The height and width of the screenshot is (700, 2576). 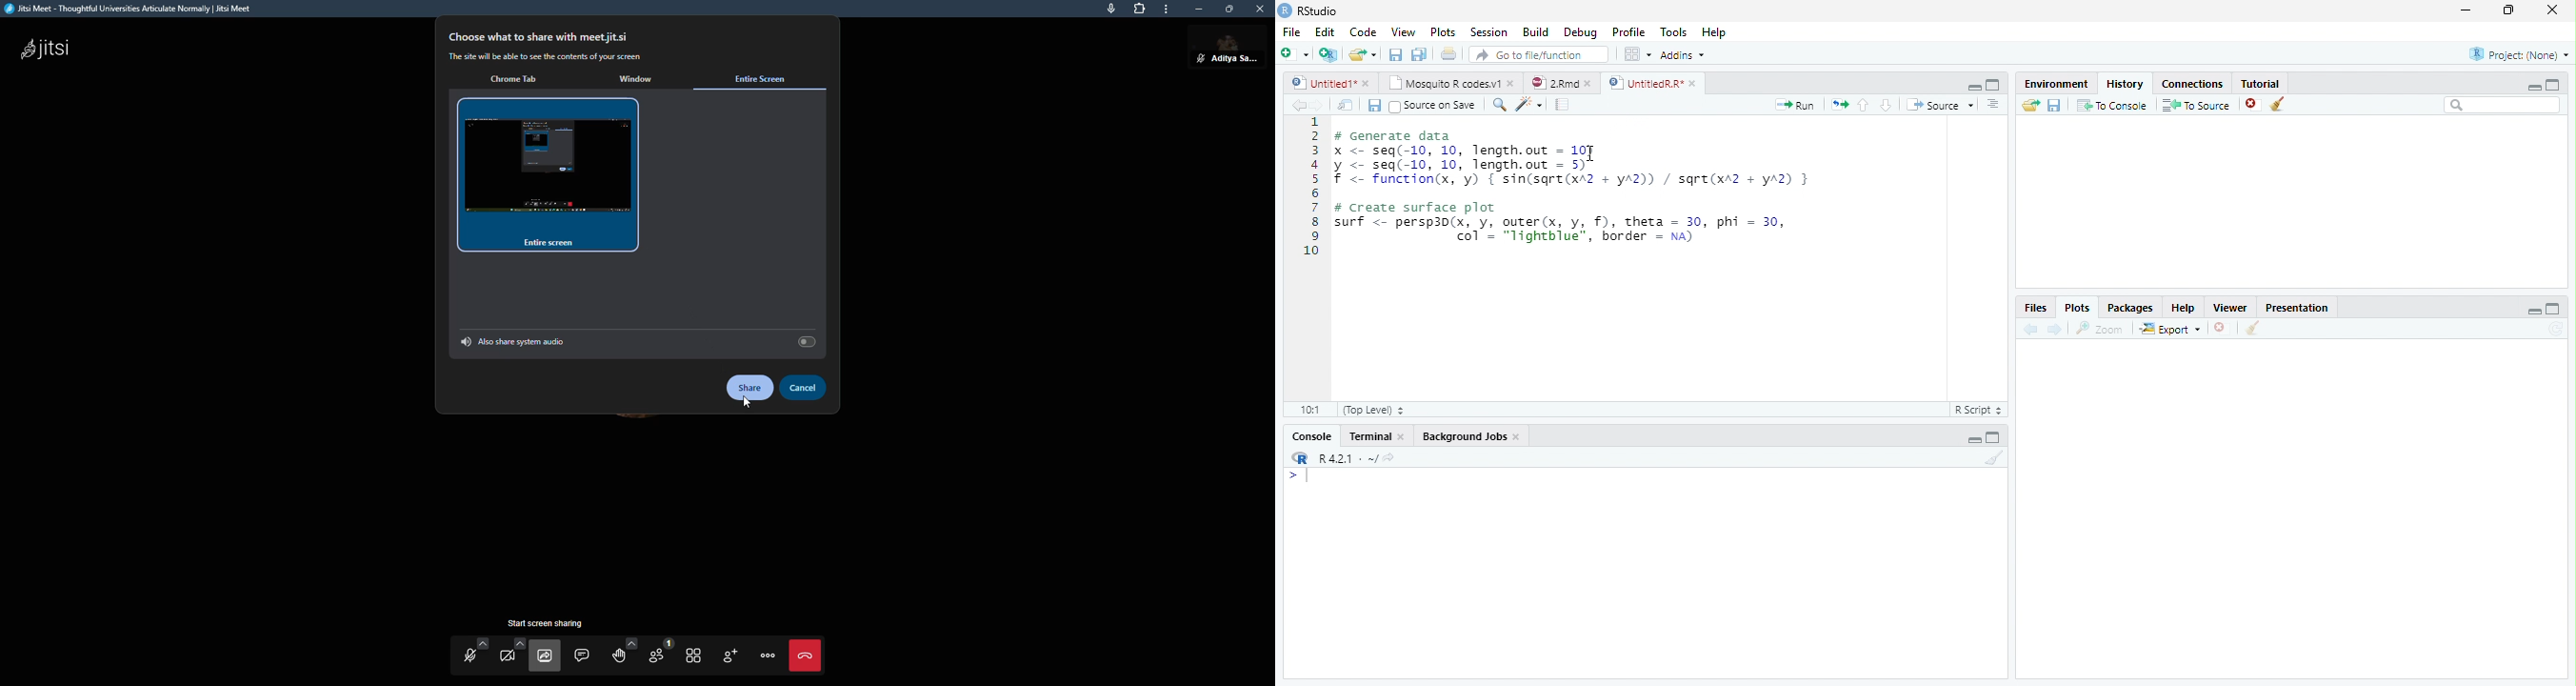 What do you see at coordinates (1863, 105) in the screenshot?
I see `Go to previous section/chunk` at bounding box center [1863, 105].